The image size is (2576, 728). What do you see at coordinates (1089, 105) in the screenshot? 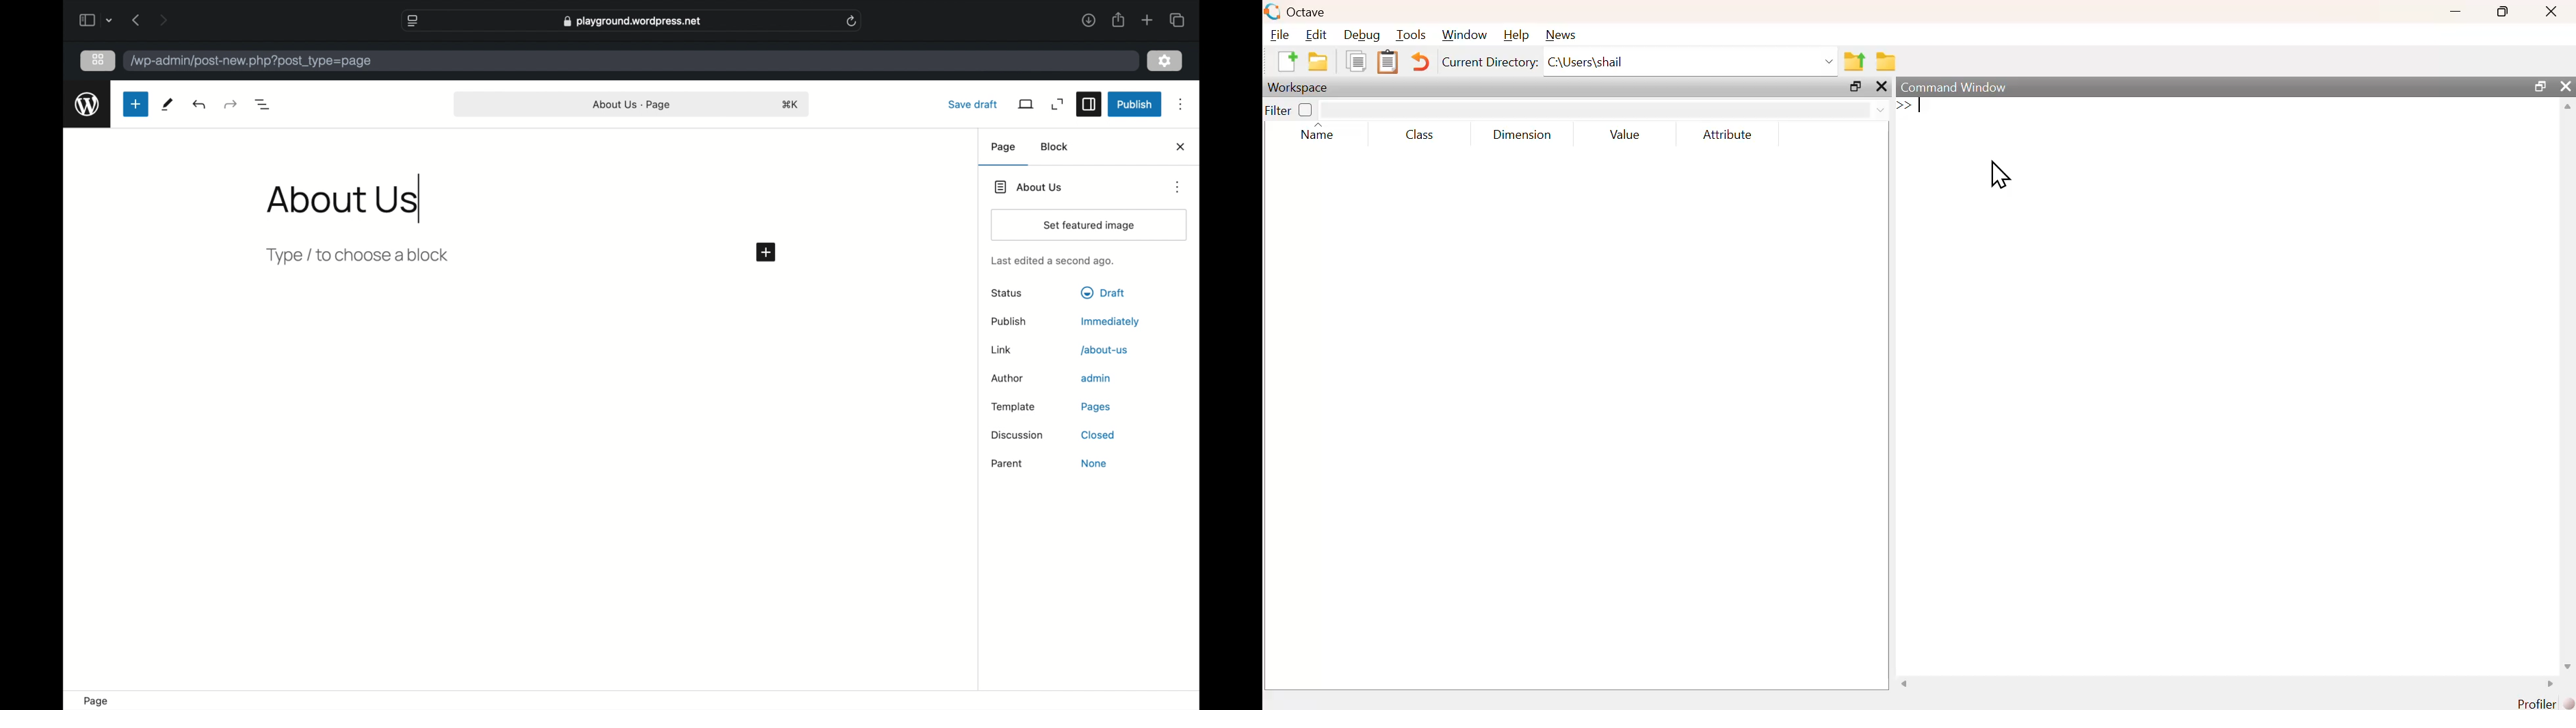
I see `sidebar` at bounding box center [1089, 105].